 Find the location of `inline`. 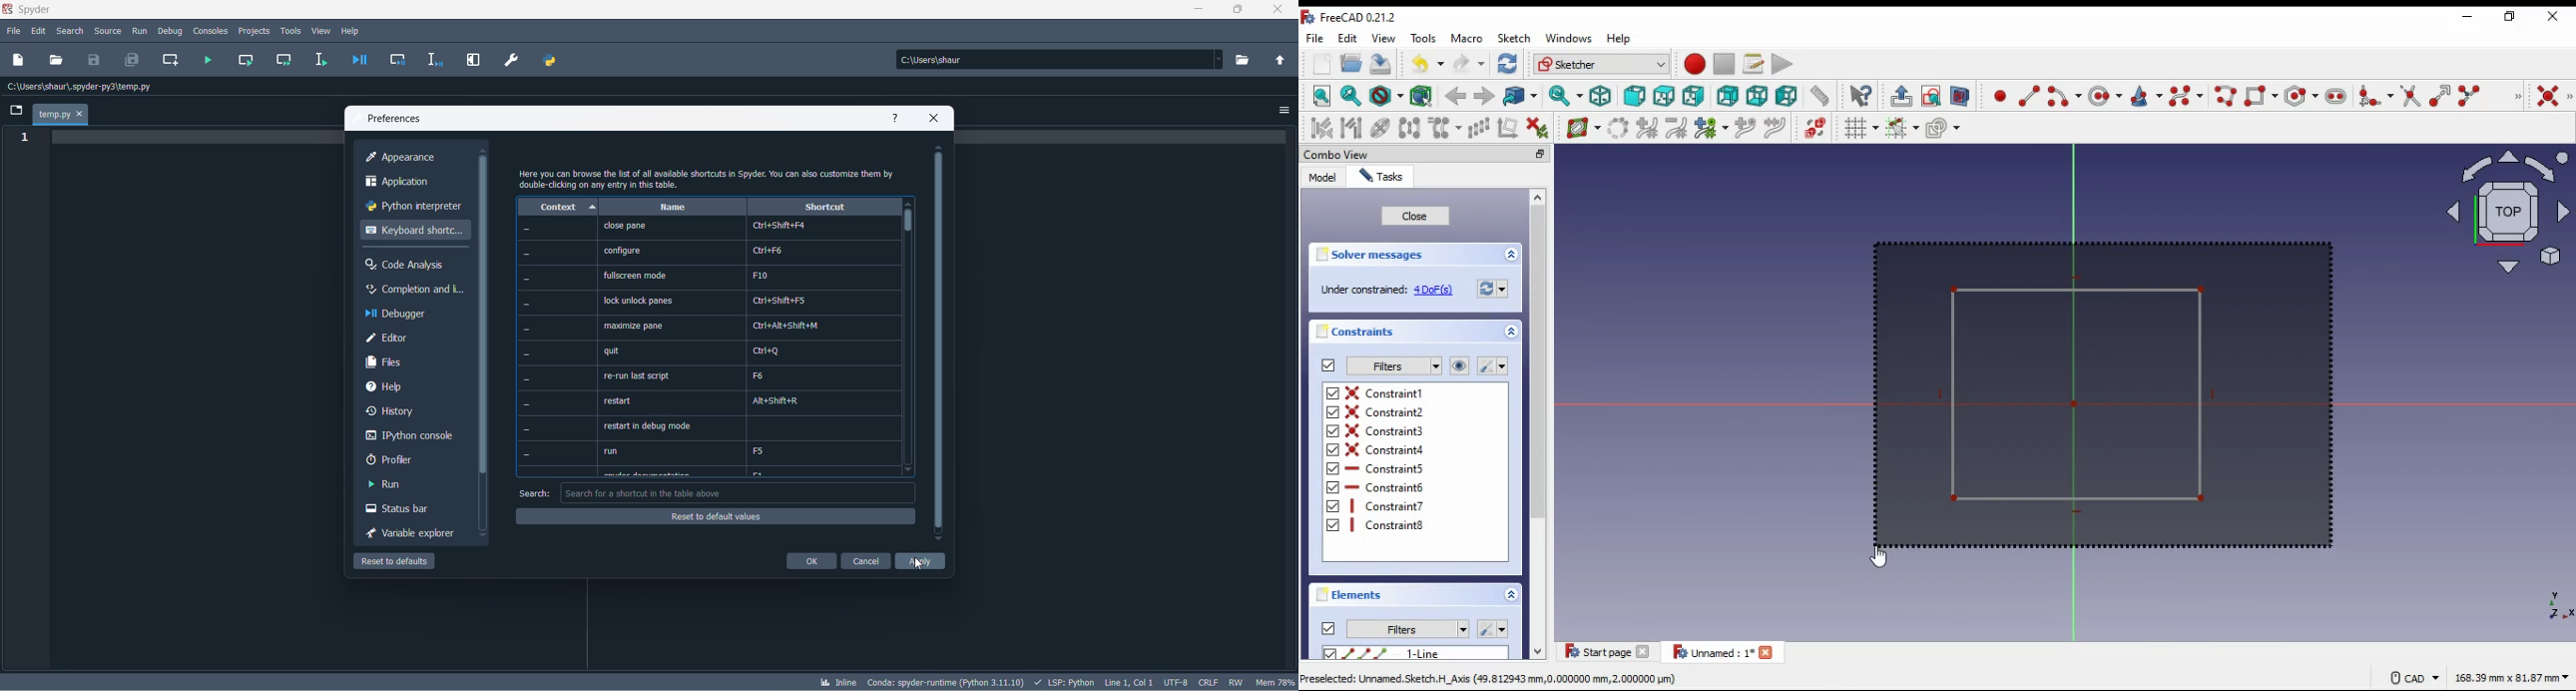

inline is located at coordinates (838, 683).